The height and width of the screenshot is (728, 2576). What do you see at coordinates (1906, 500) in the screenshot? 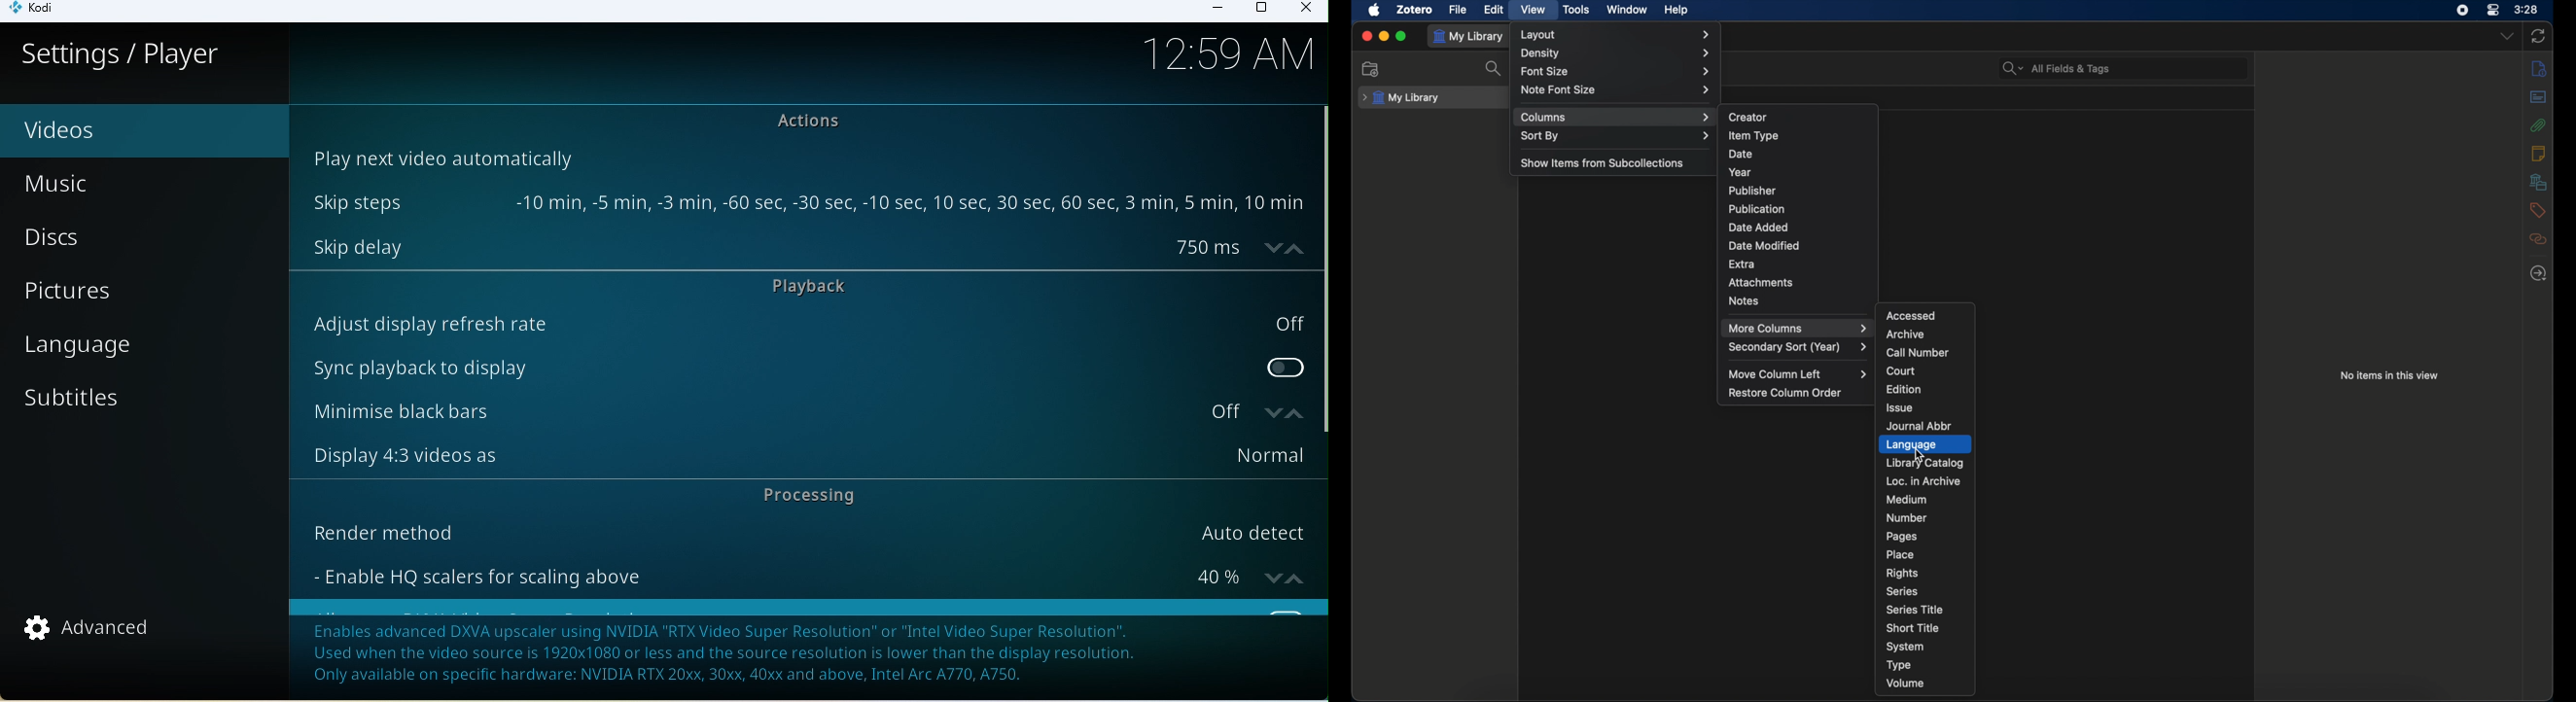
I see `medium` at bounding box center [1906, 500].